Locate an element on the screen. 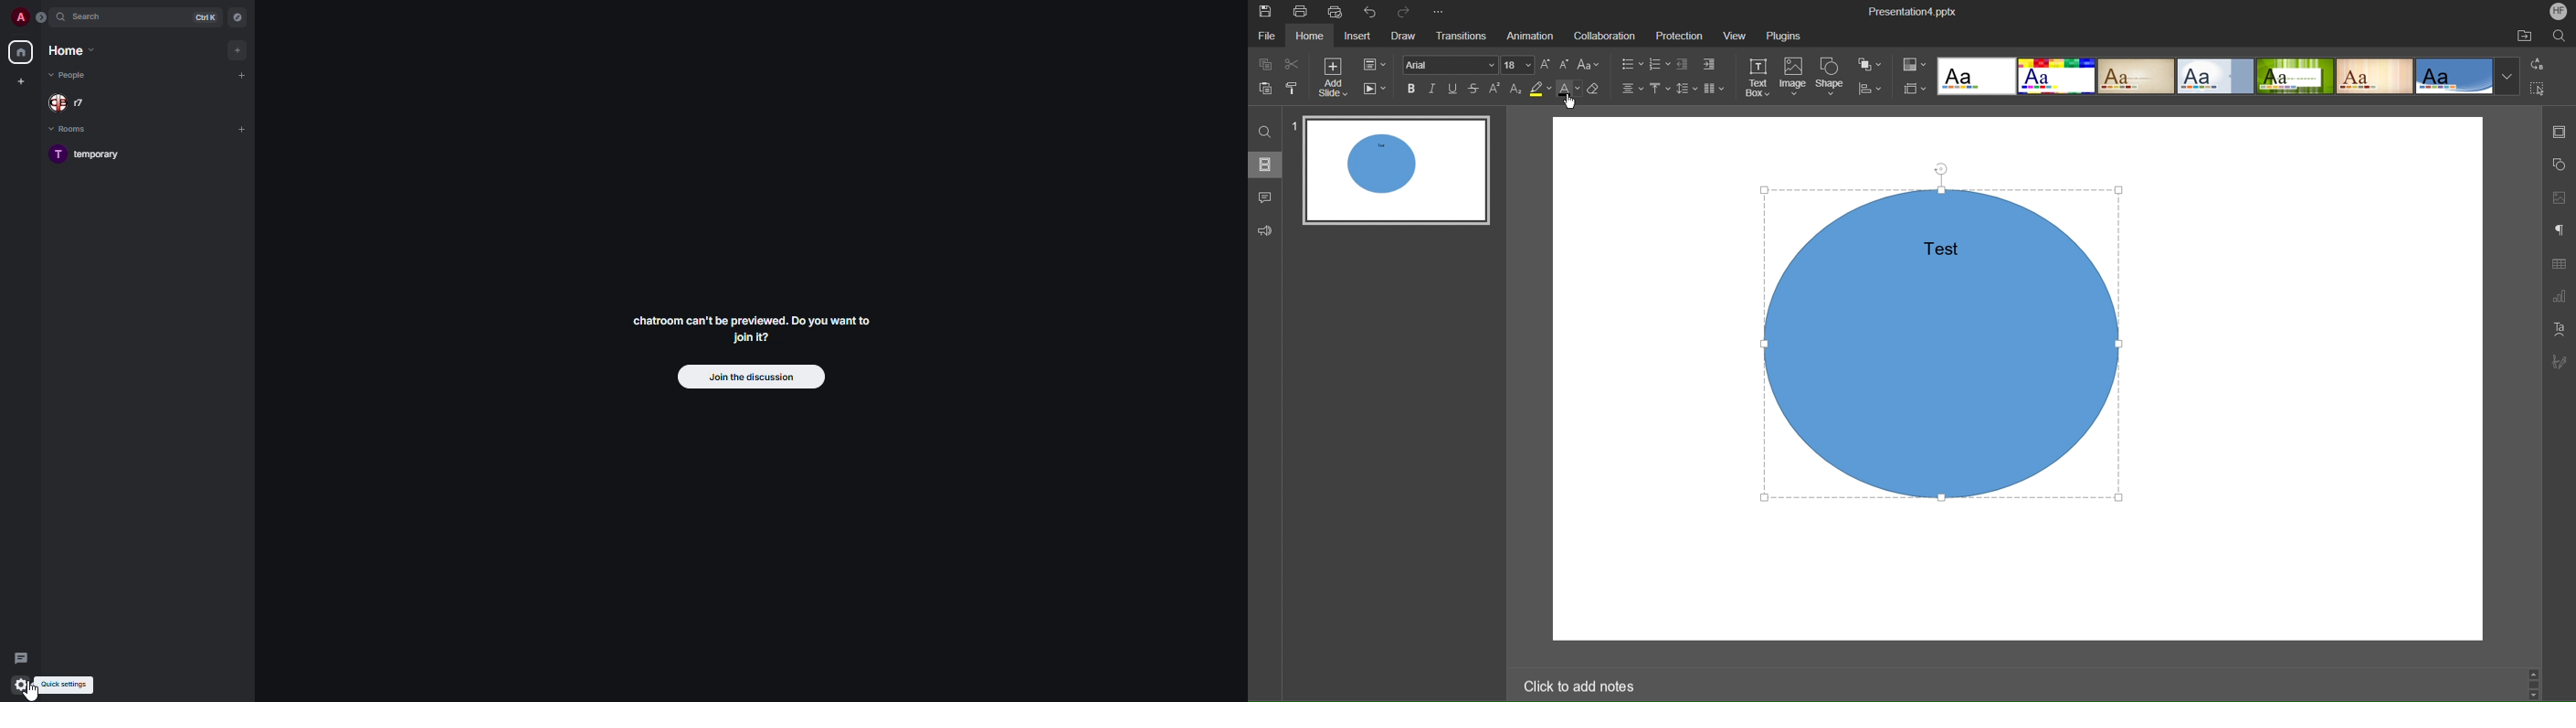 This screenshot has width=2576, height=728. Strikethrough is located at coordinates (1475, 90).